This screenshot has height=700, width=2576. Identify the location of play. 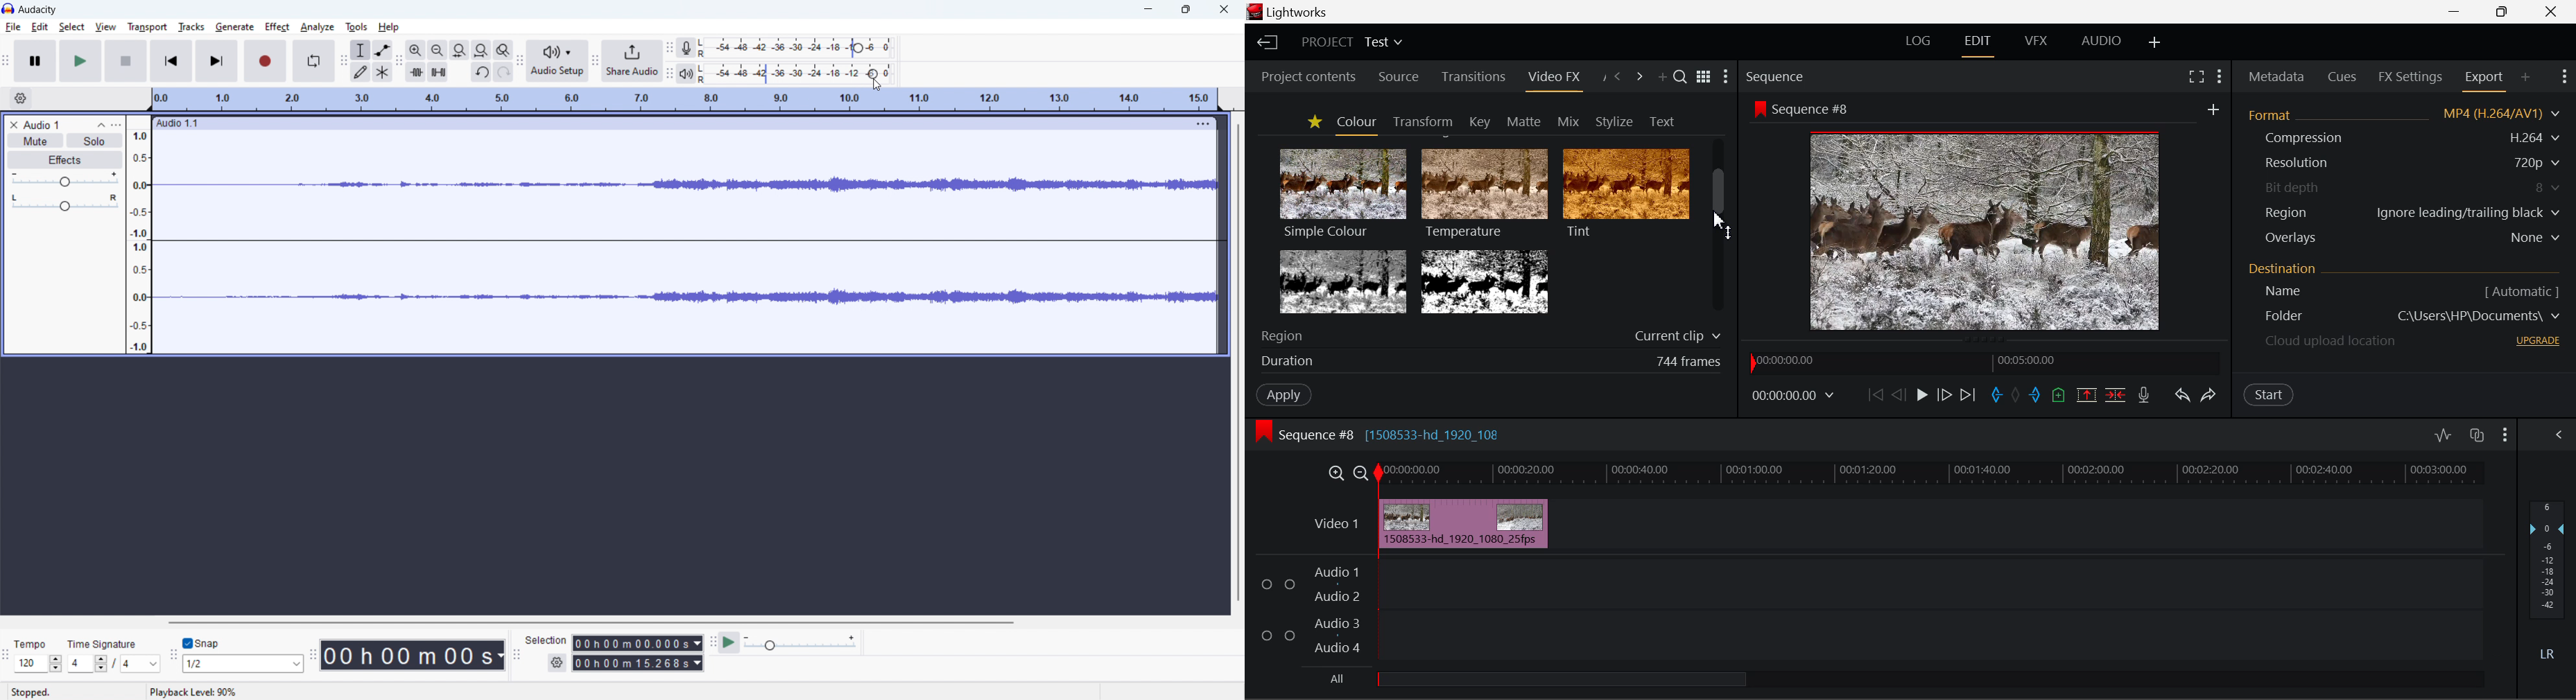
(79, 61).